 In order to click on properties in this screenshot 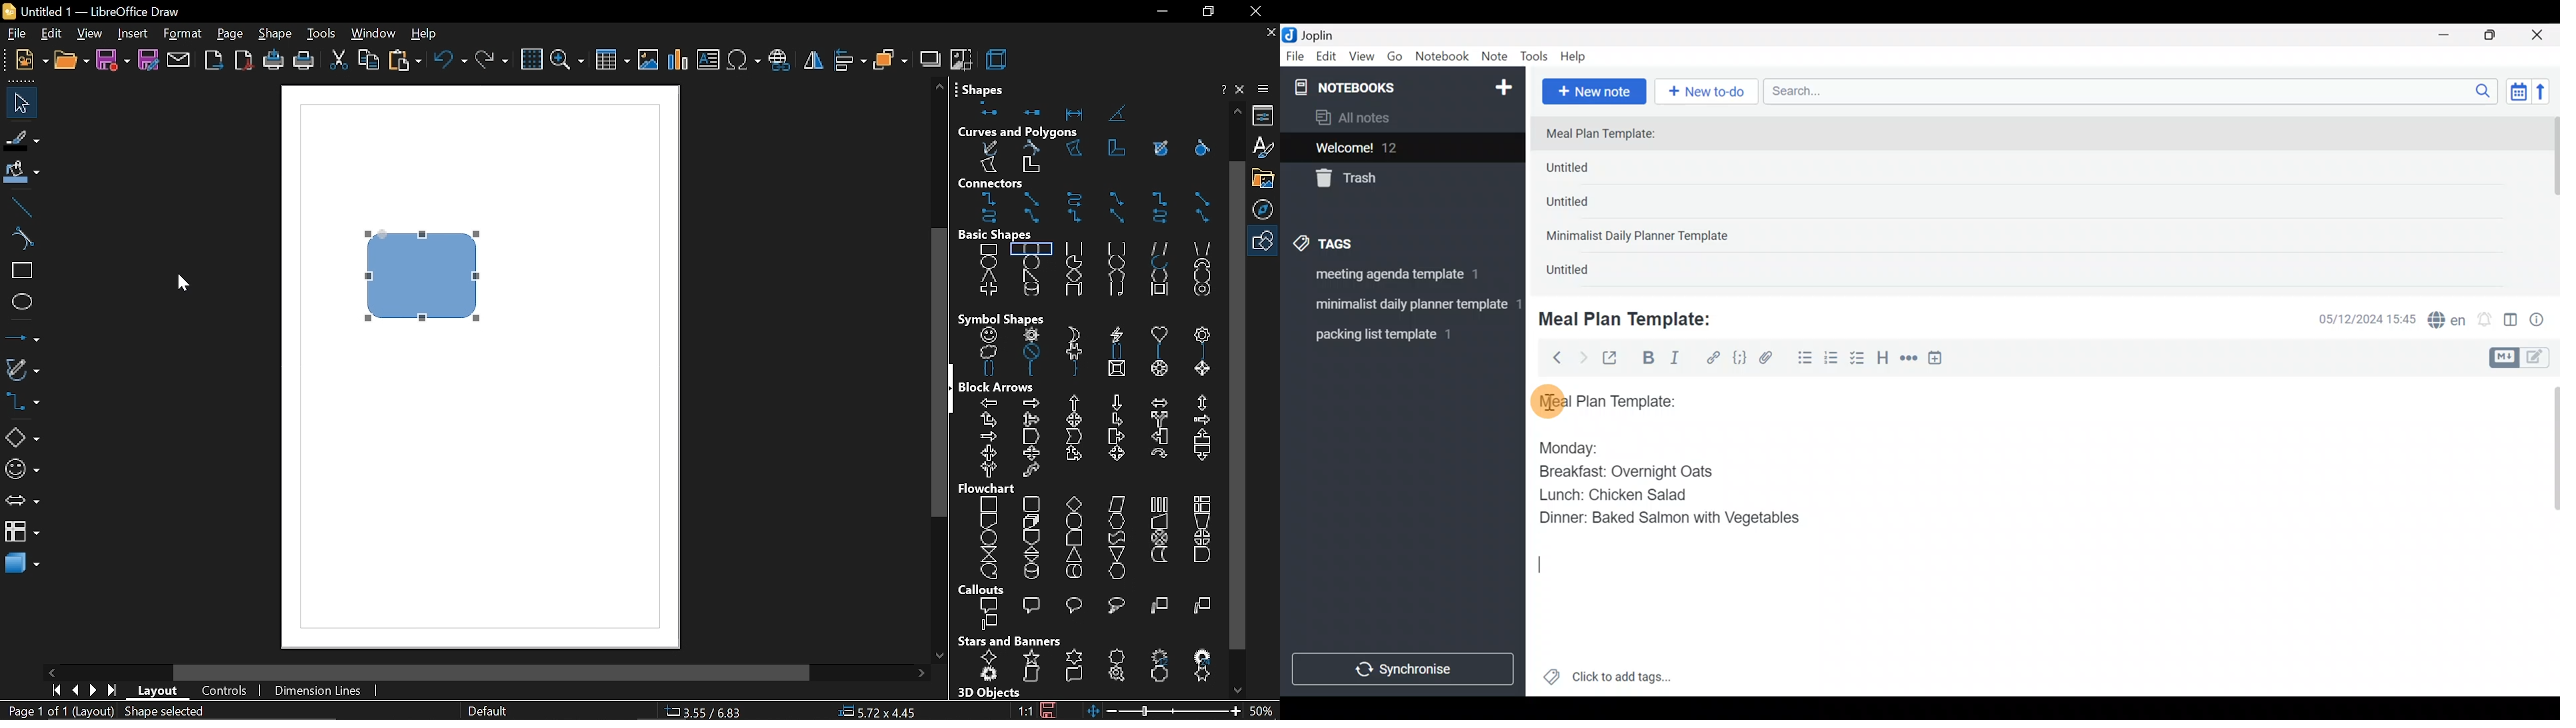, I will do `click(1266, 116)`.